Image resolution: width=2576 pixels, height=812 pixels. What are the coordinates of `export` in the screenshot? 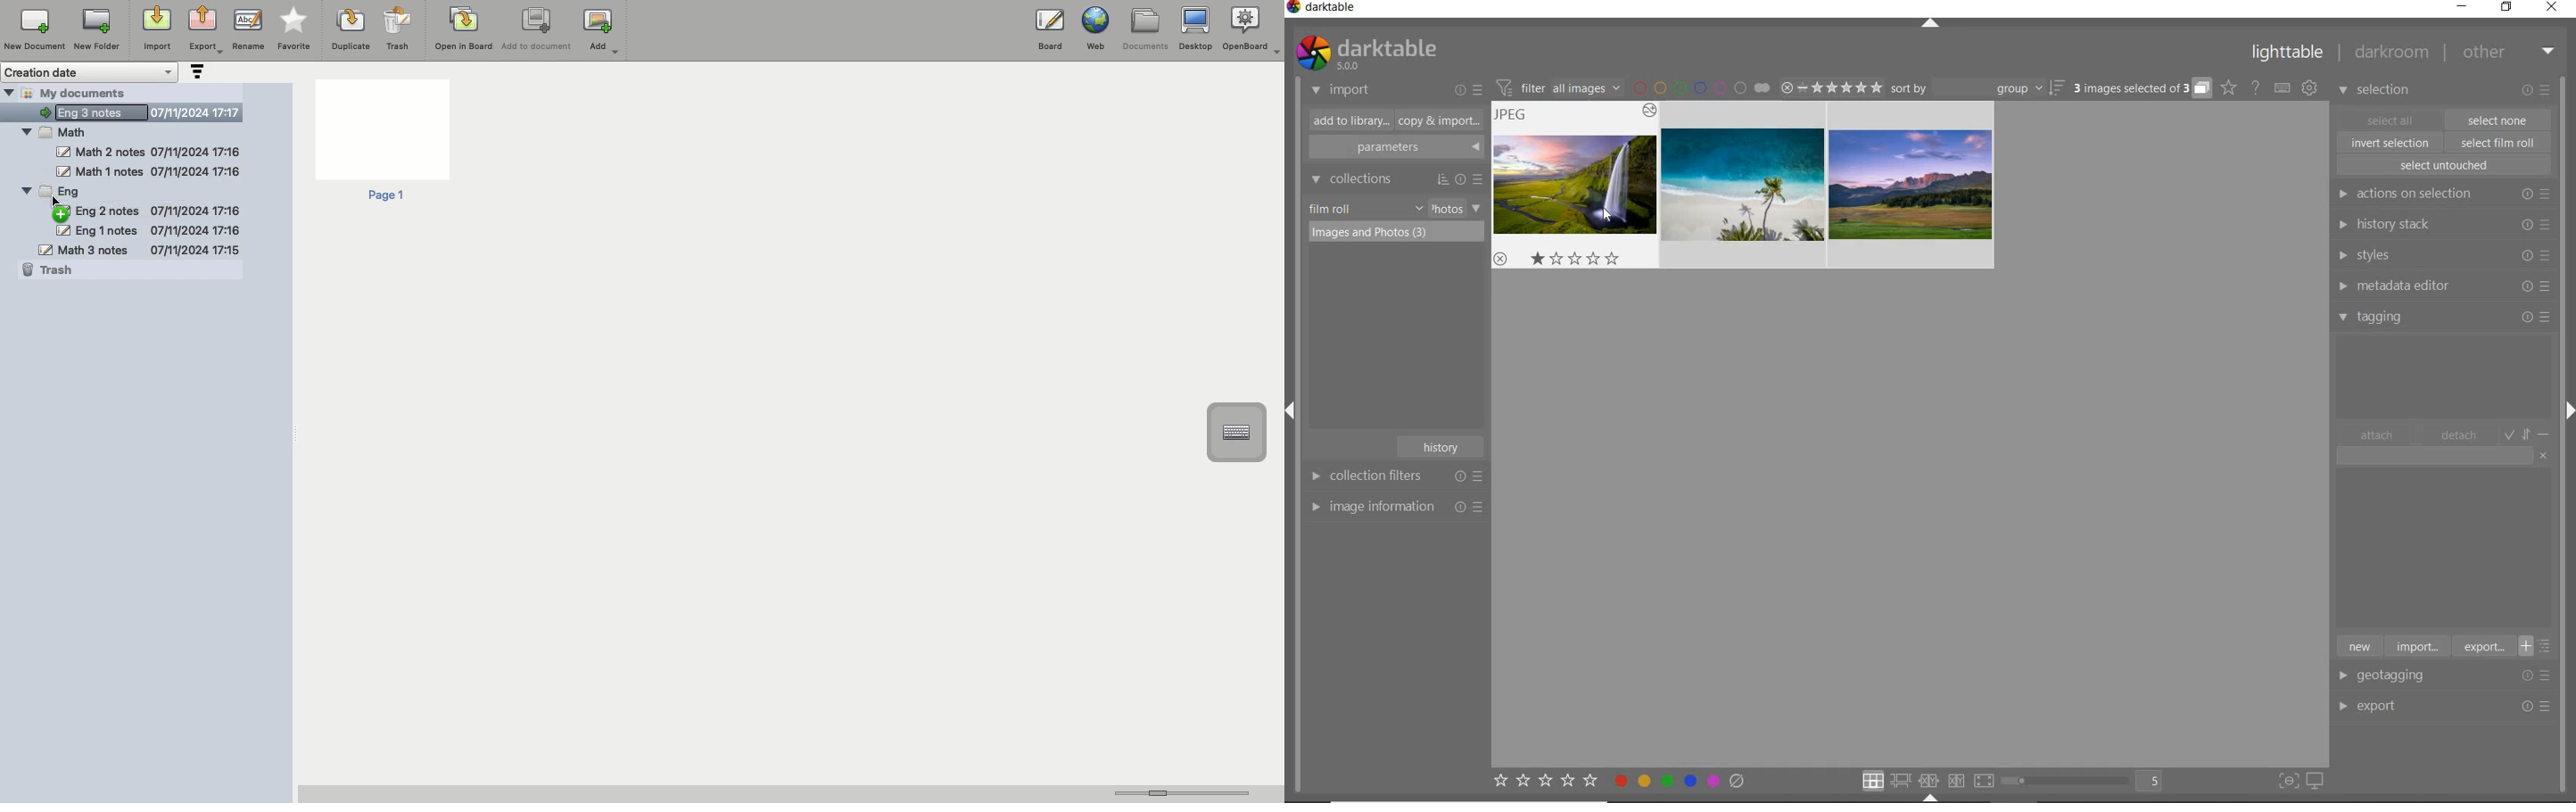 It's located at (2482, 646).